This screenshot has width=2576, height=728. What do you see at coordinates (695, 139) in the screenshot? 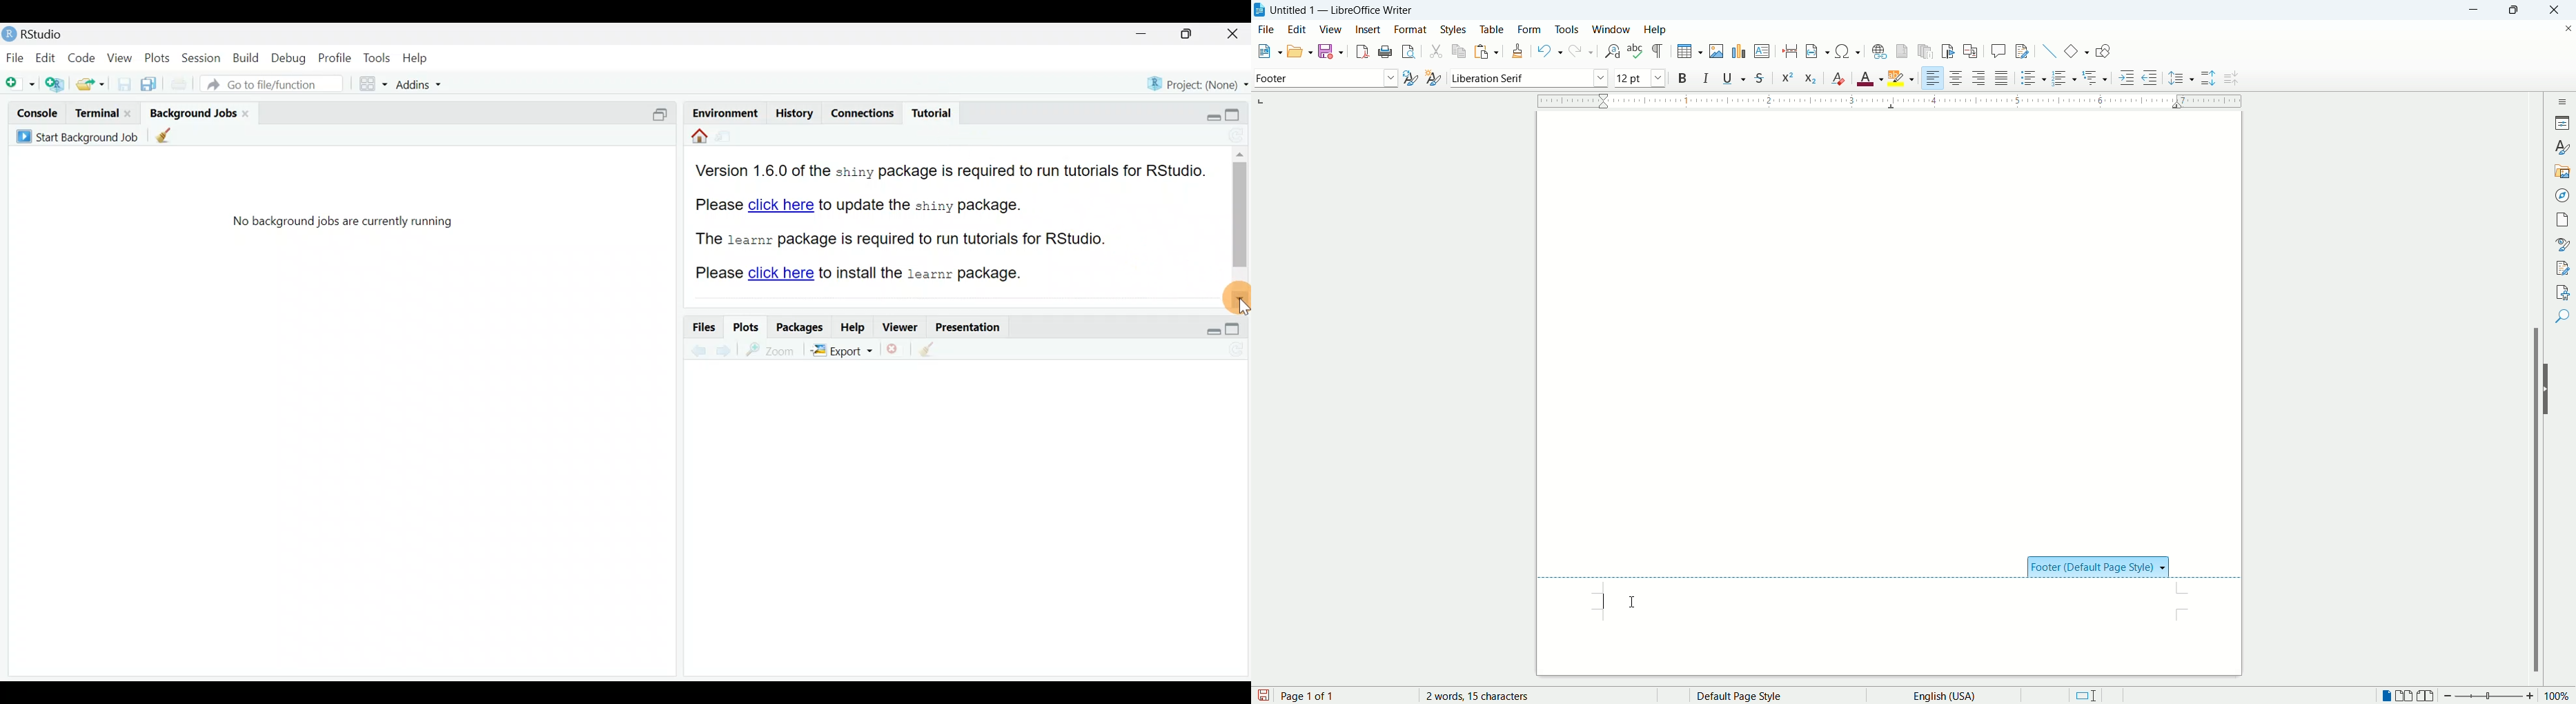
I see `return to home` at bounding box center [695, 139].